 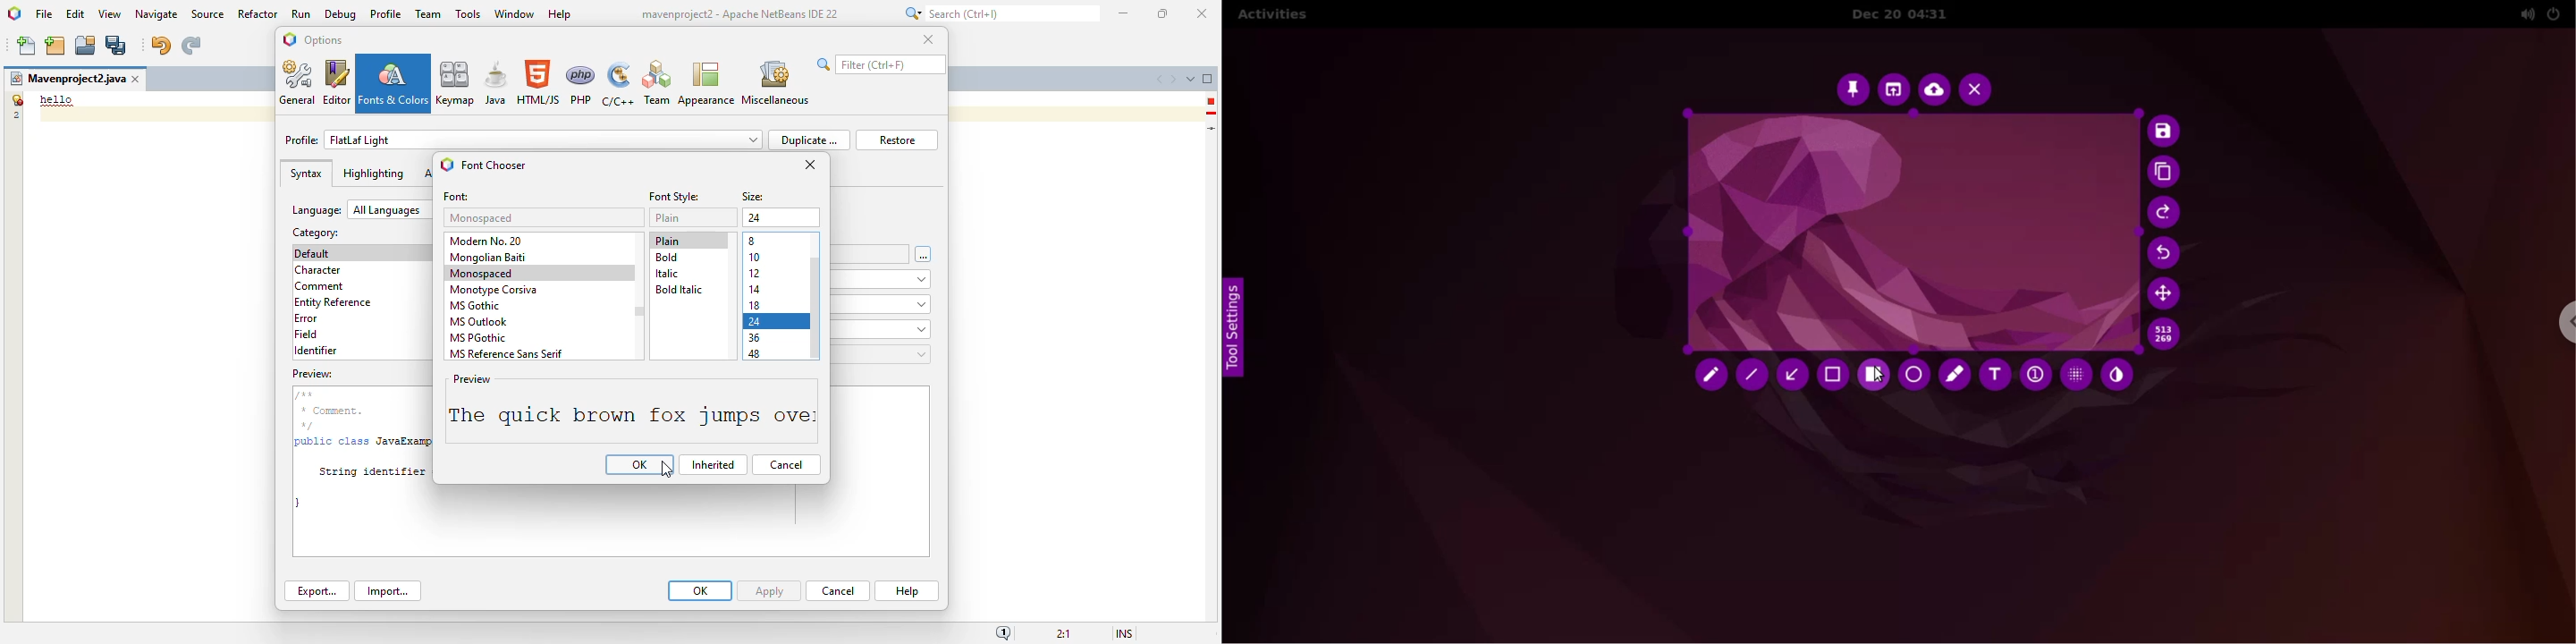 I want to click on comment, so click(x=320, y=287).